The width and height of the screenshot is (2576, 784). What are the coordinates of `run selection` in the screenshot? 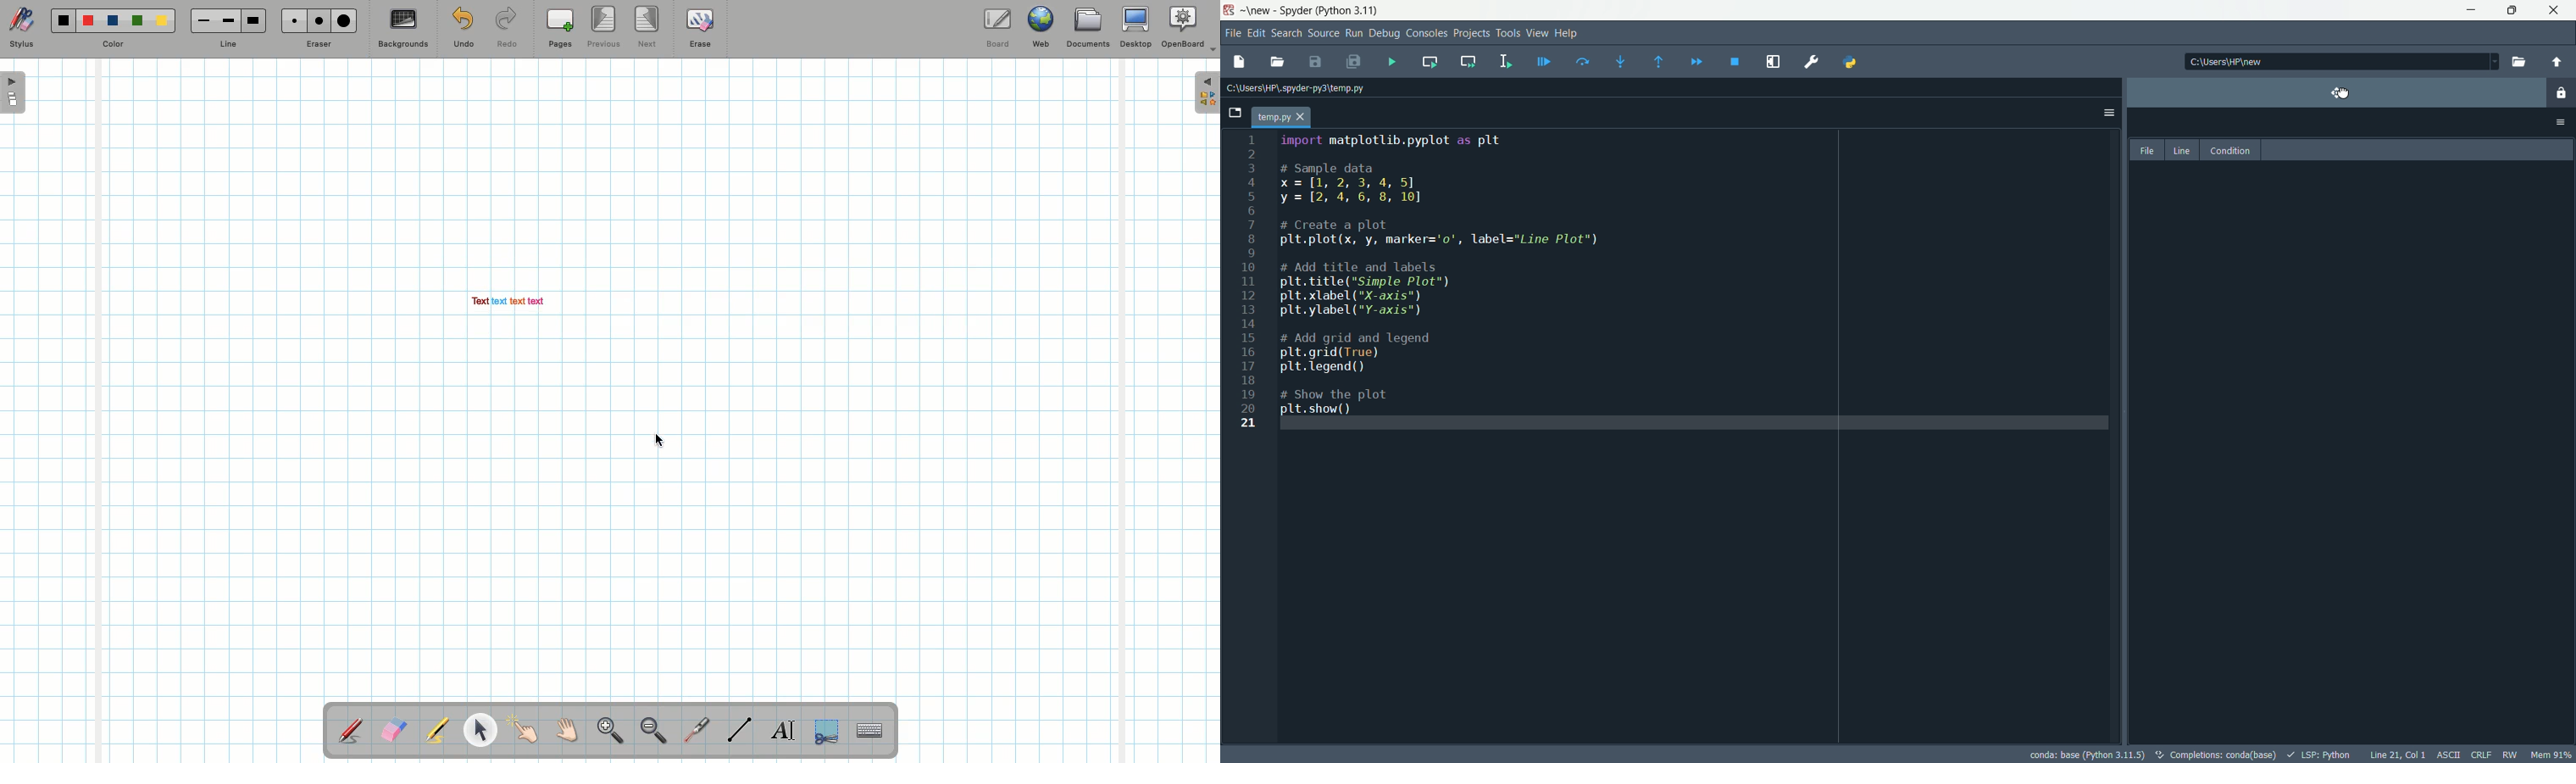 It's located at (1504, 61).